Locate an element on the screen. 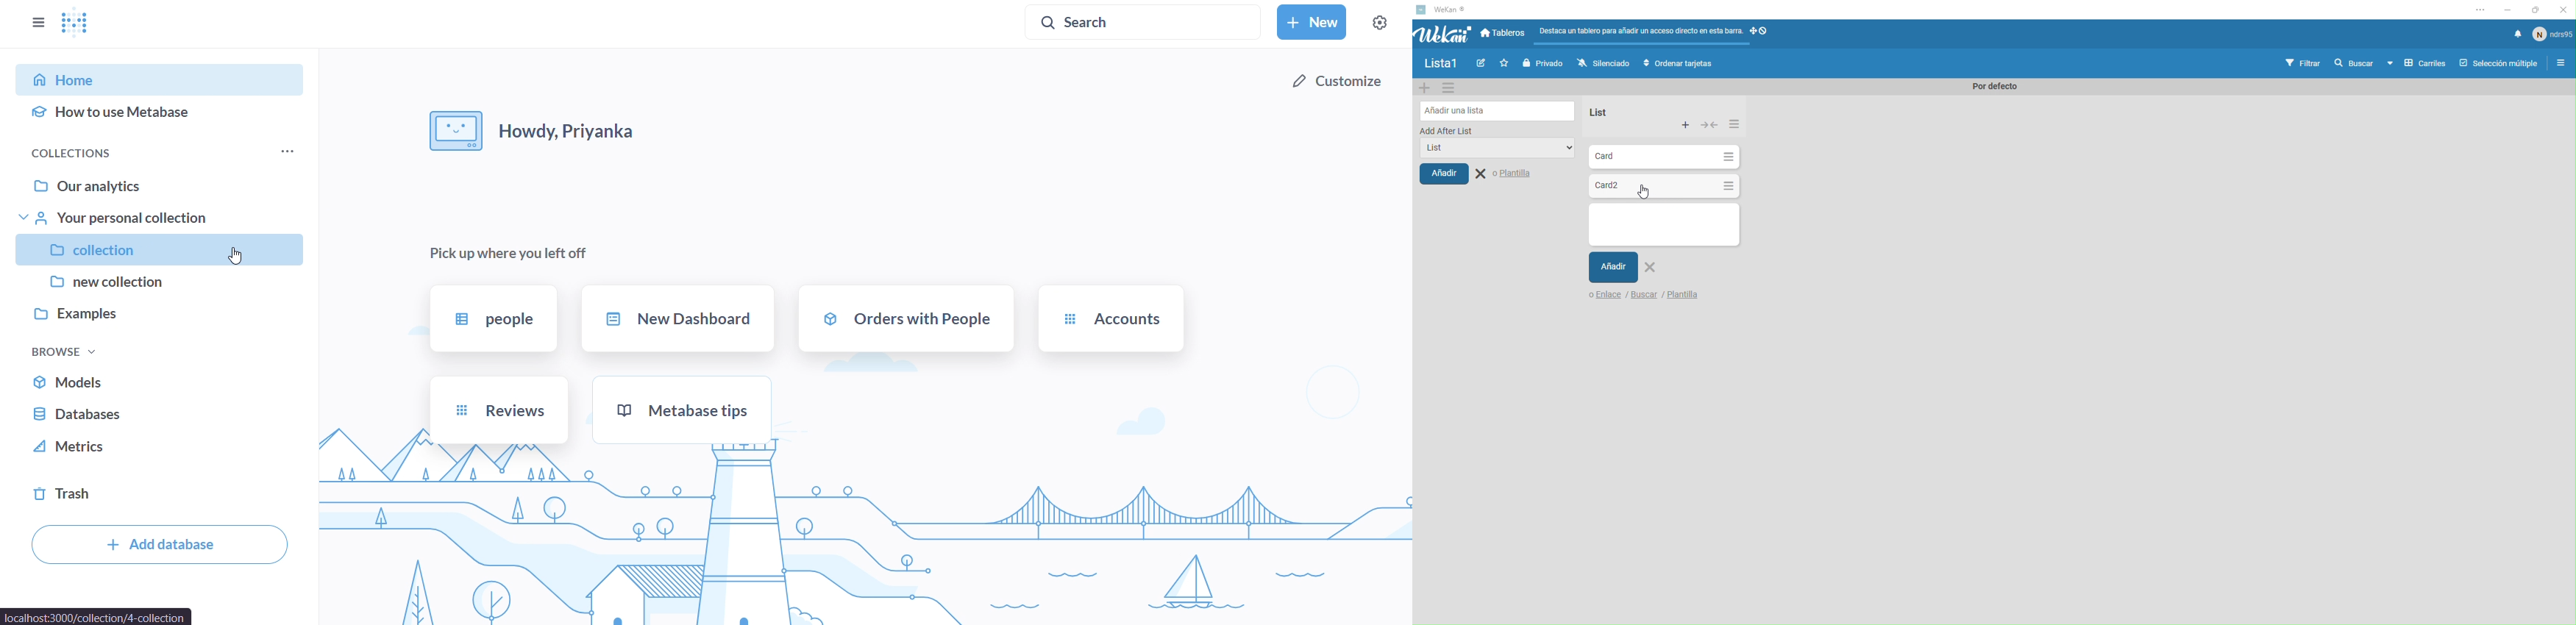  metrics is located at coordinates (157, 451).